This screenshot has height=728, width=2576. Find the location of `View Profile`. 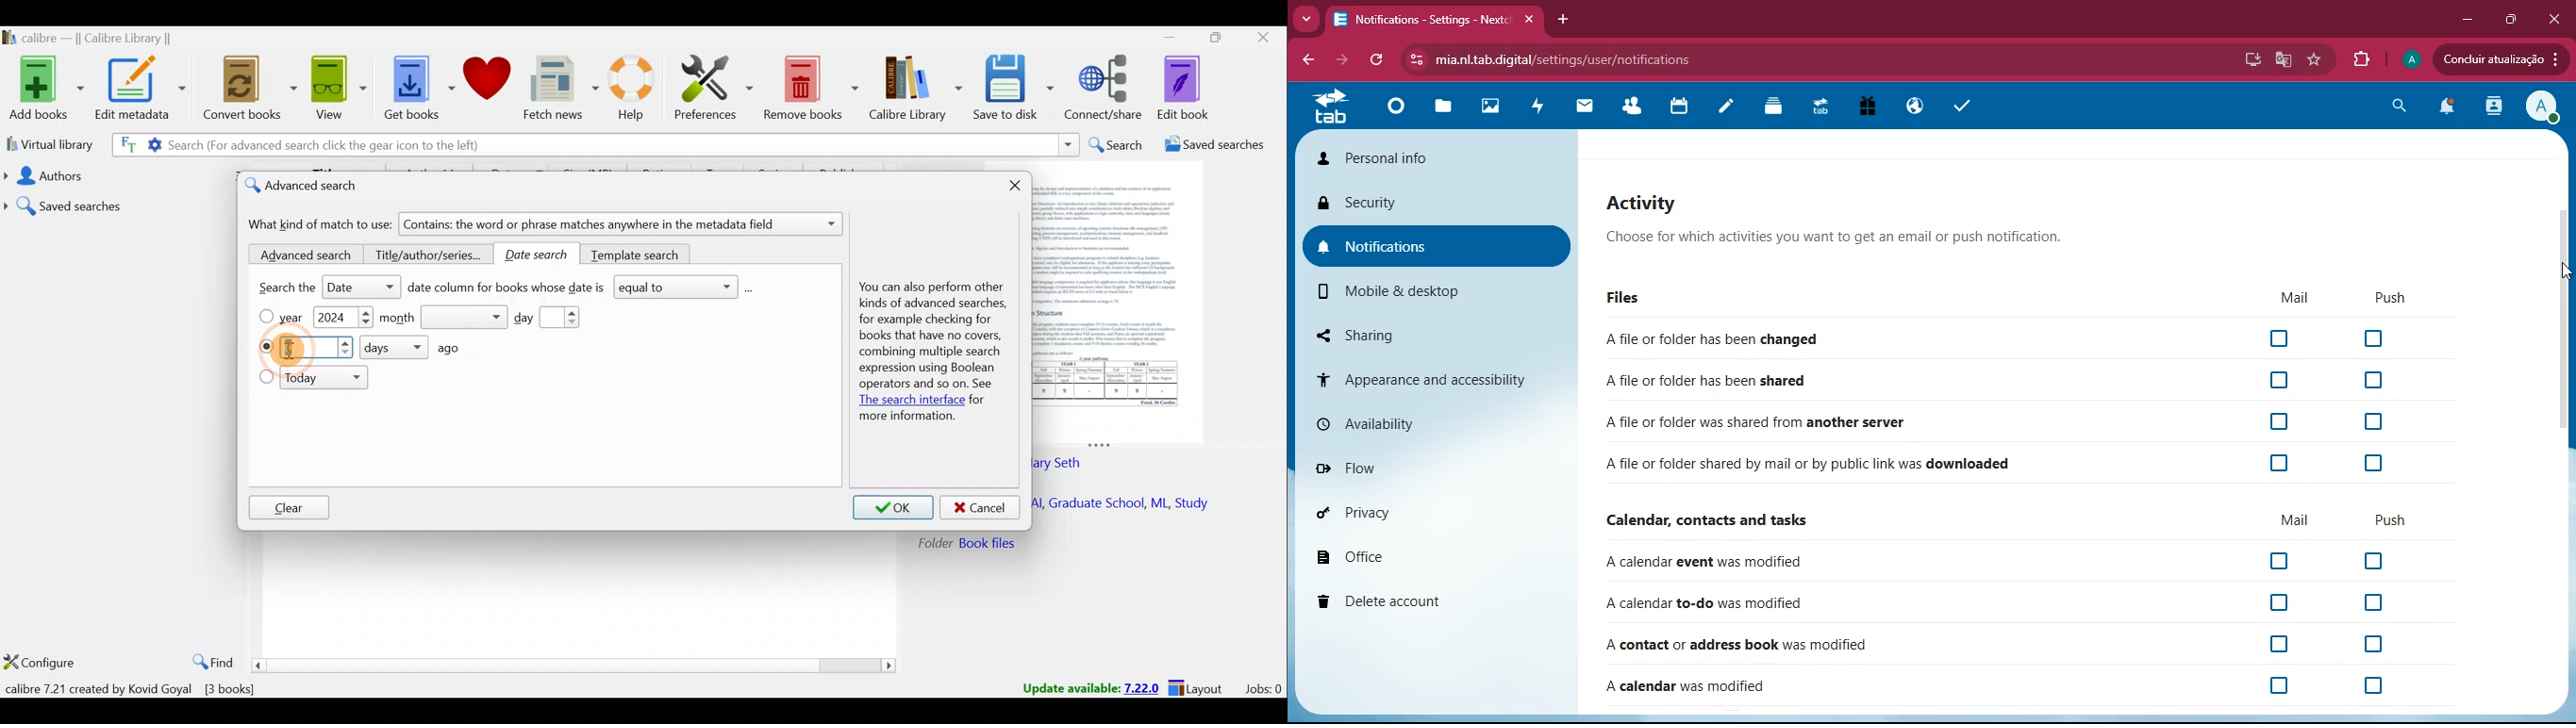

View Profile is located at coordinates (2544, 108).